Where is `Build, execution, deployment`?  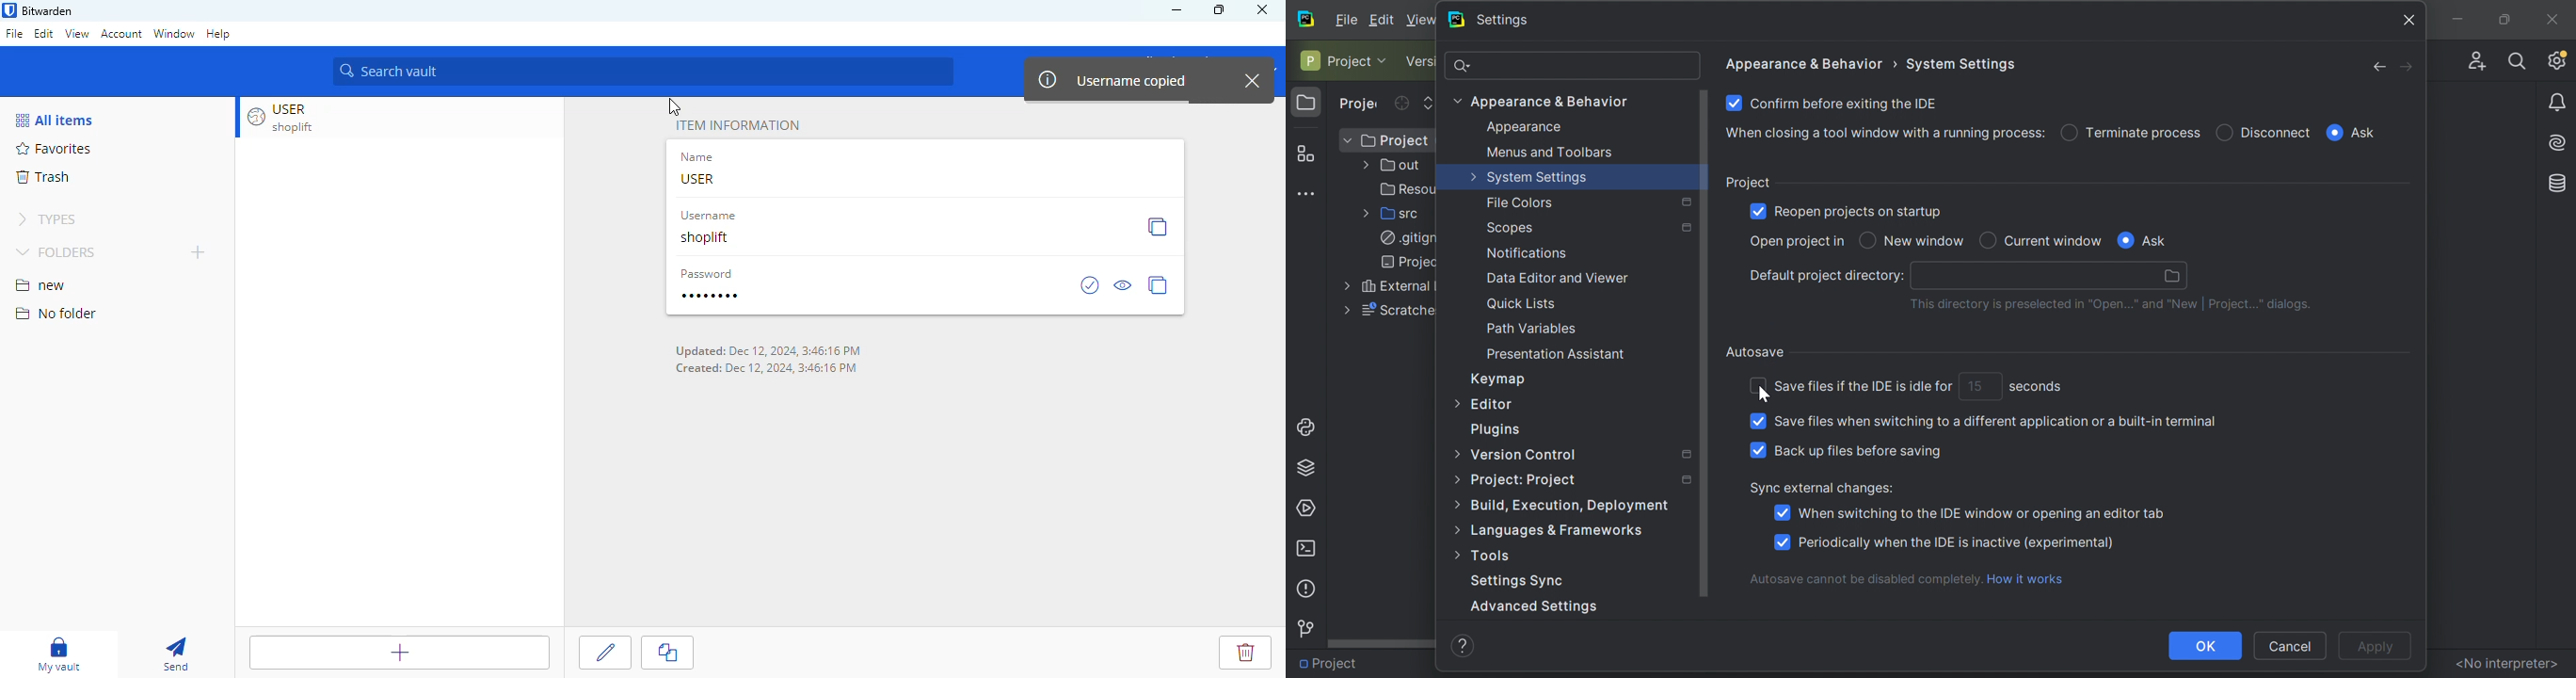 Build, execution, deployment is located at coordinates (1578, 504).